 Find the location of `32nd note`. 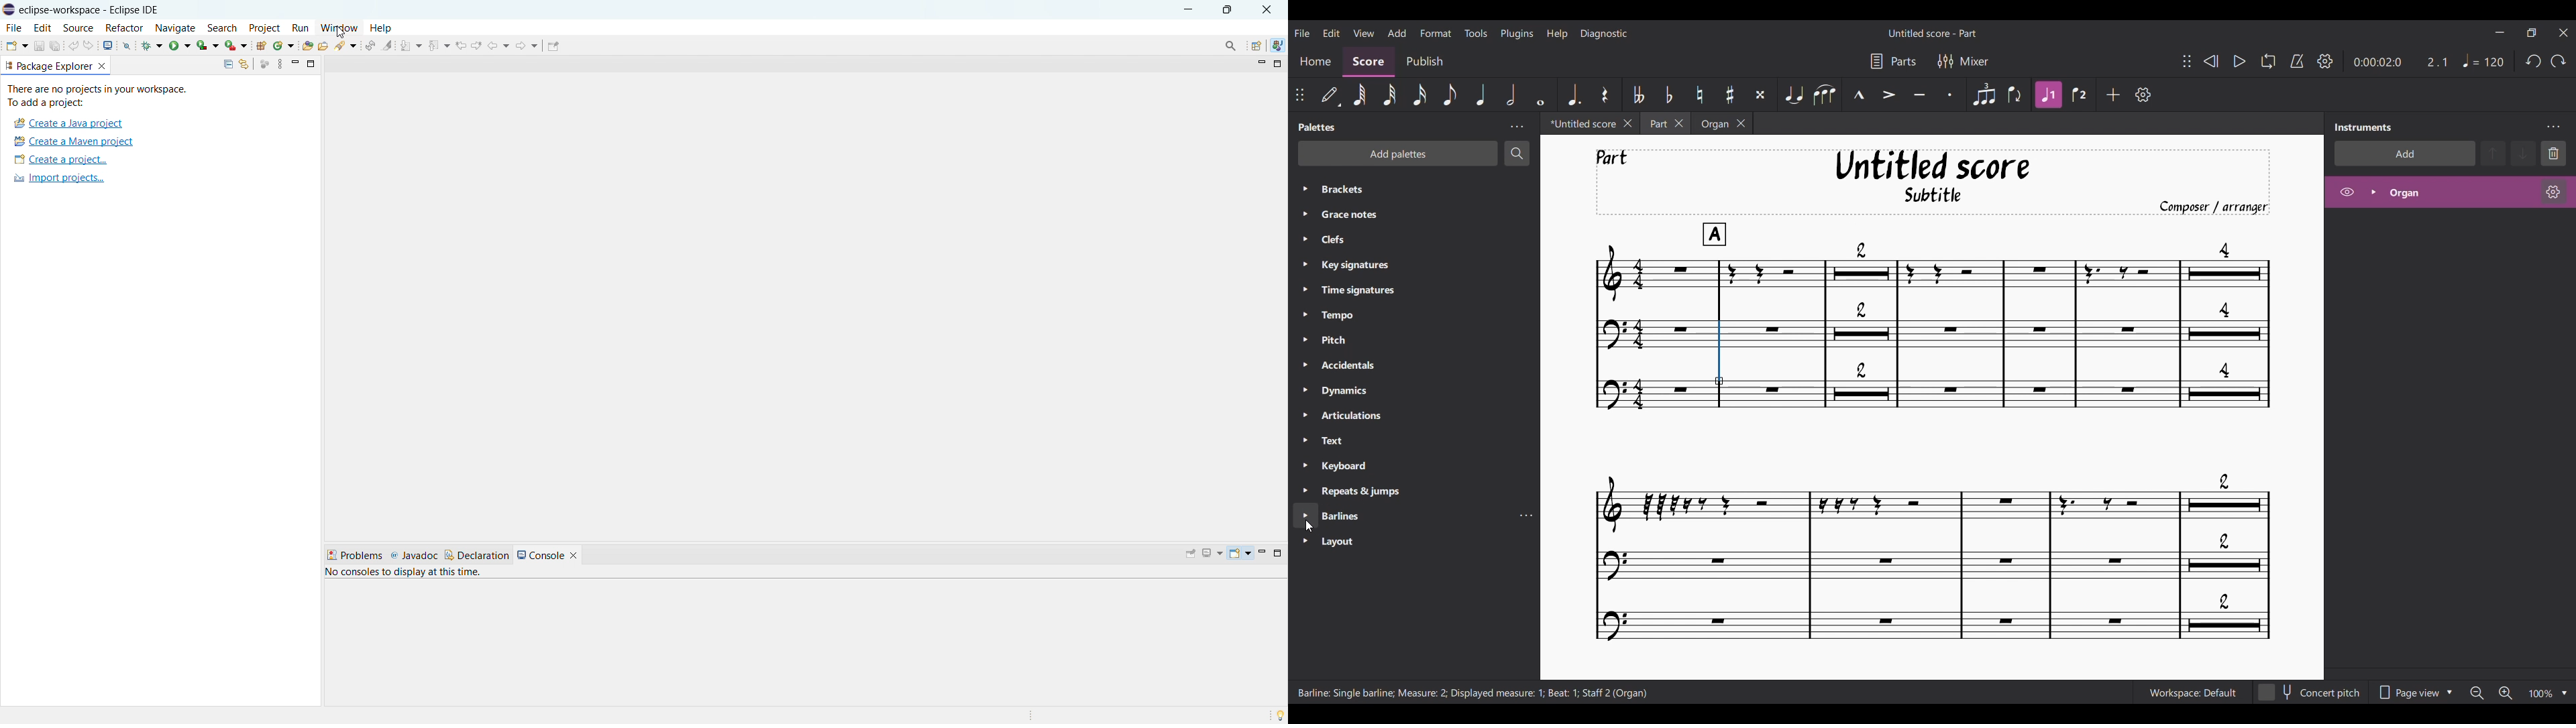

32nd note is located at coordinates (1391, 95).